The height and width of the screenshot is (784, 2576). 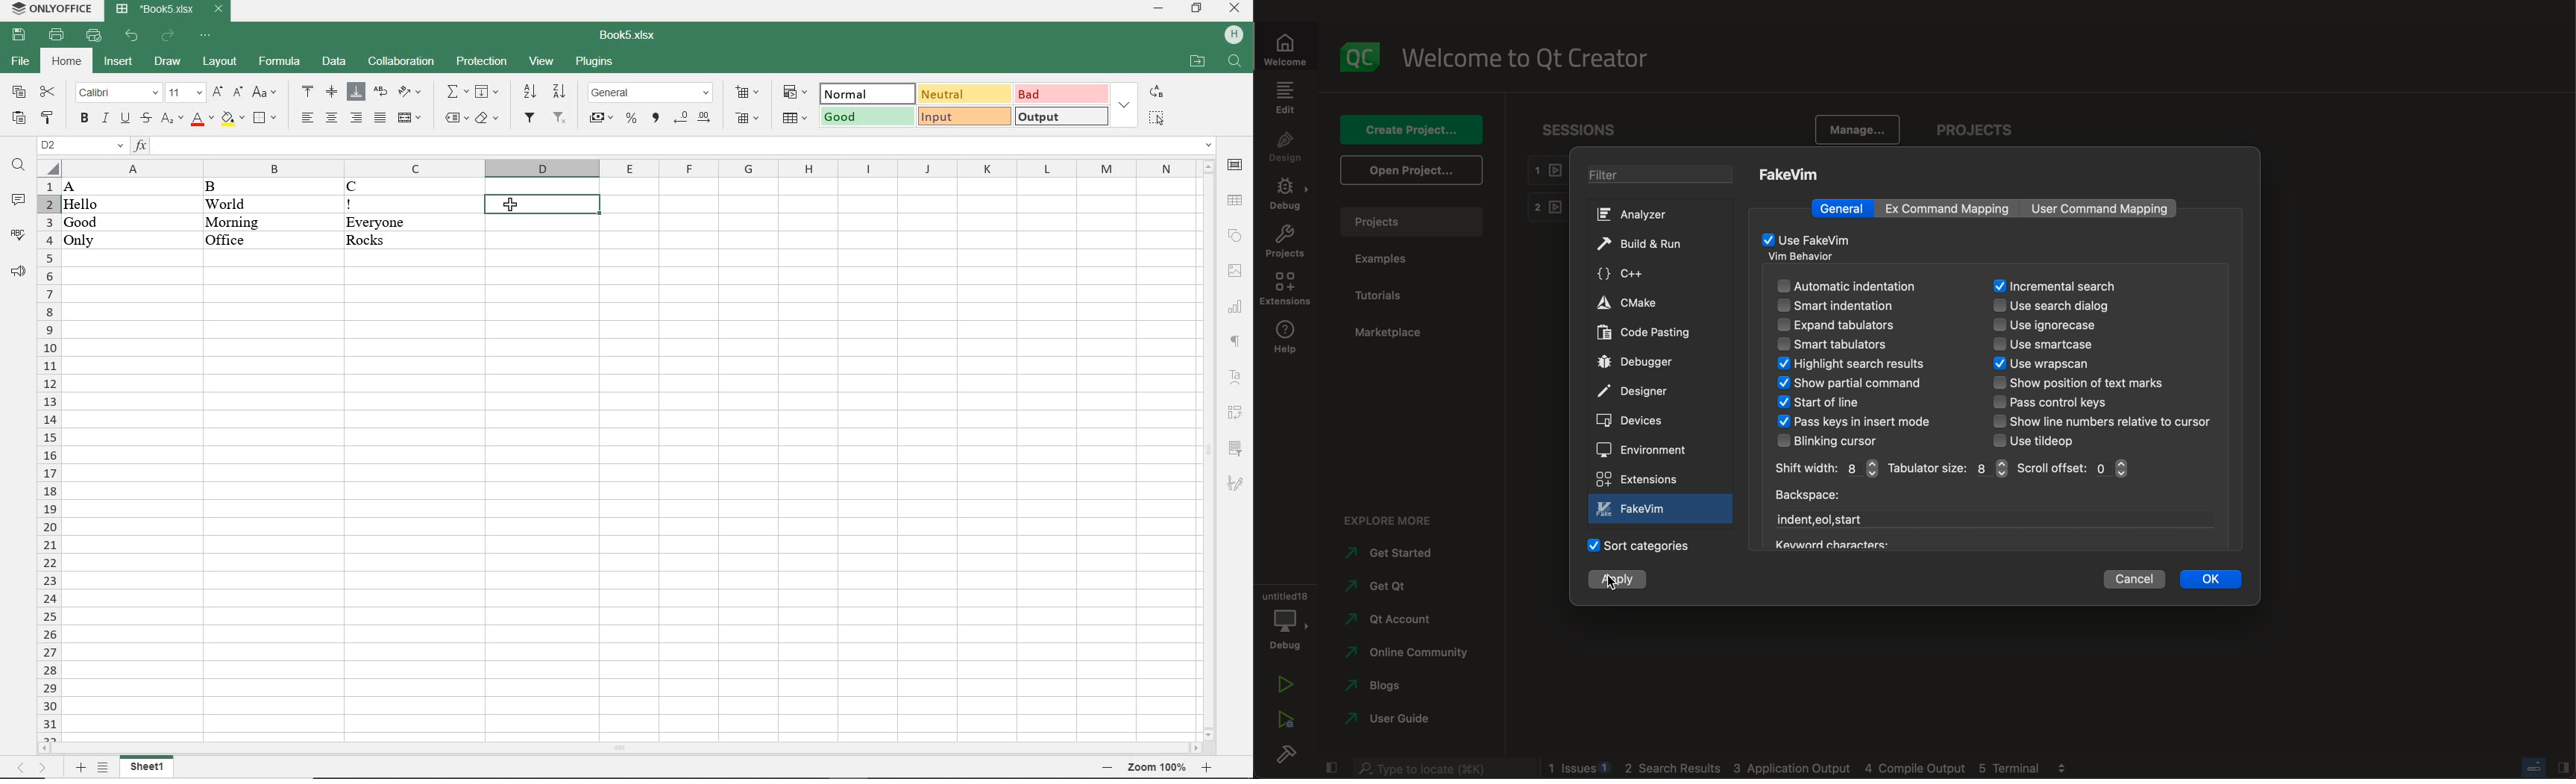 What do you see at coordinates (2062, 365) in the screenshot?
I see `wrapscan` at bounding box center [2062, 365].